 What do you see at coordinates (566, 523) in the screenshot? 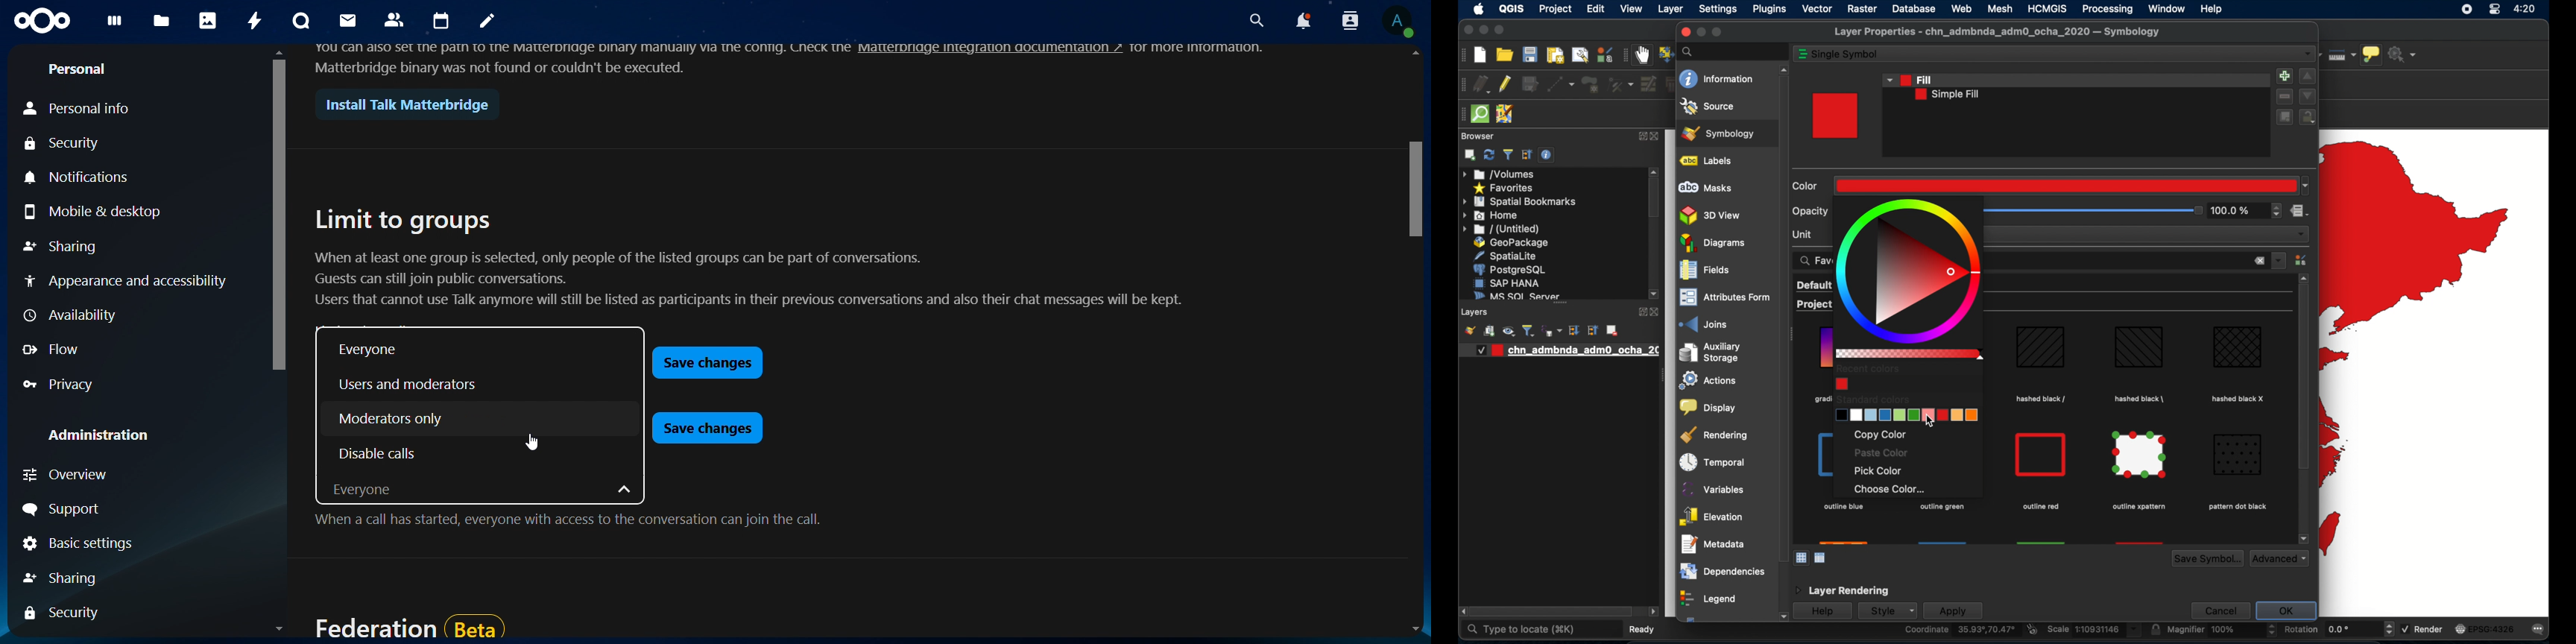
I see `when a call has started, everyone with access to the conversation can join the call.` at bounding box center [566, 523].